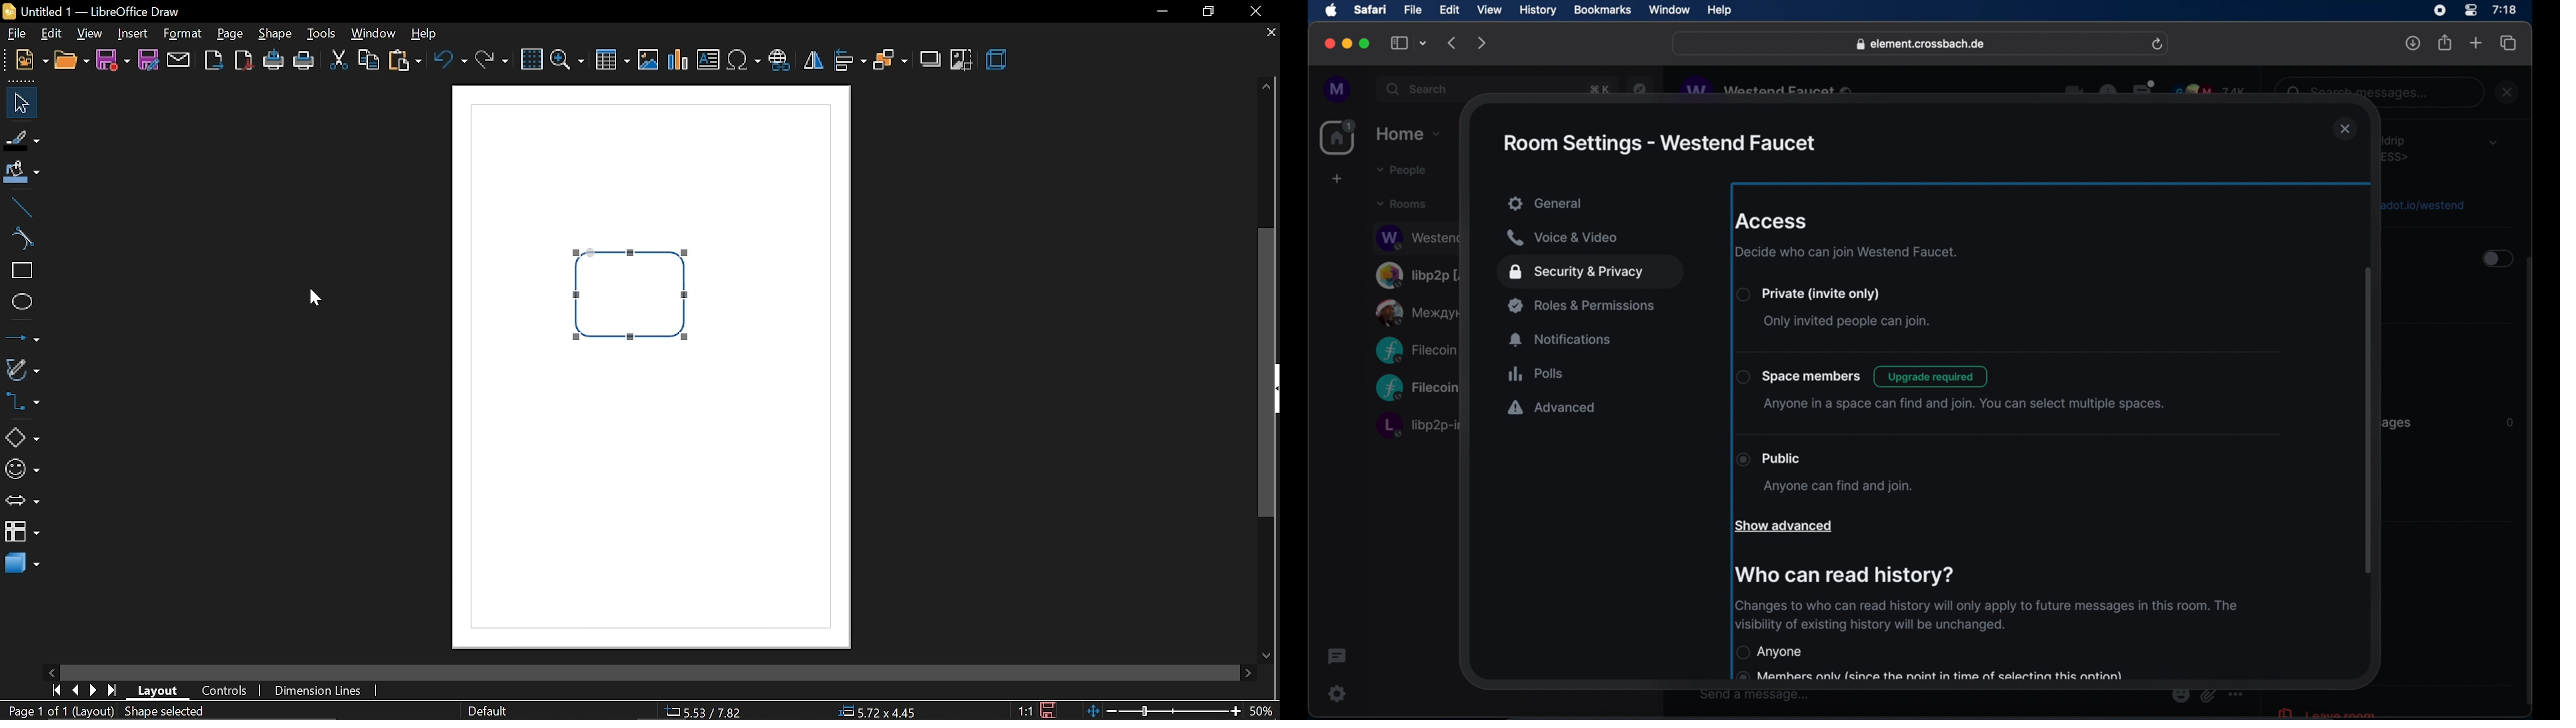 The image size is (2576, 728). What do you see at coordinates (20, 103) in the screenshot?
I see `move` at bounding box center [20, 103].